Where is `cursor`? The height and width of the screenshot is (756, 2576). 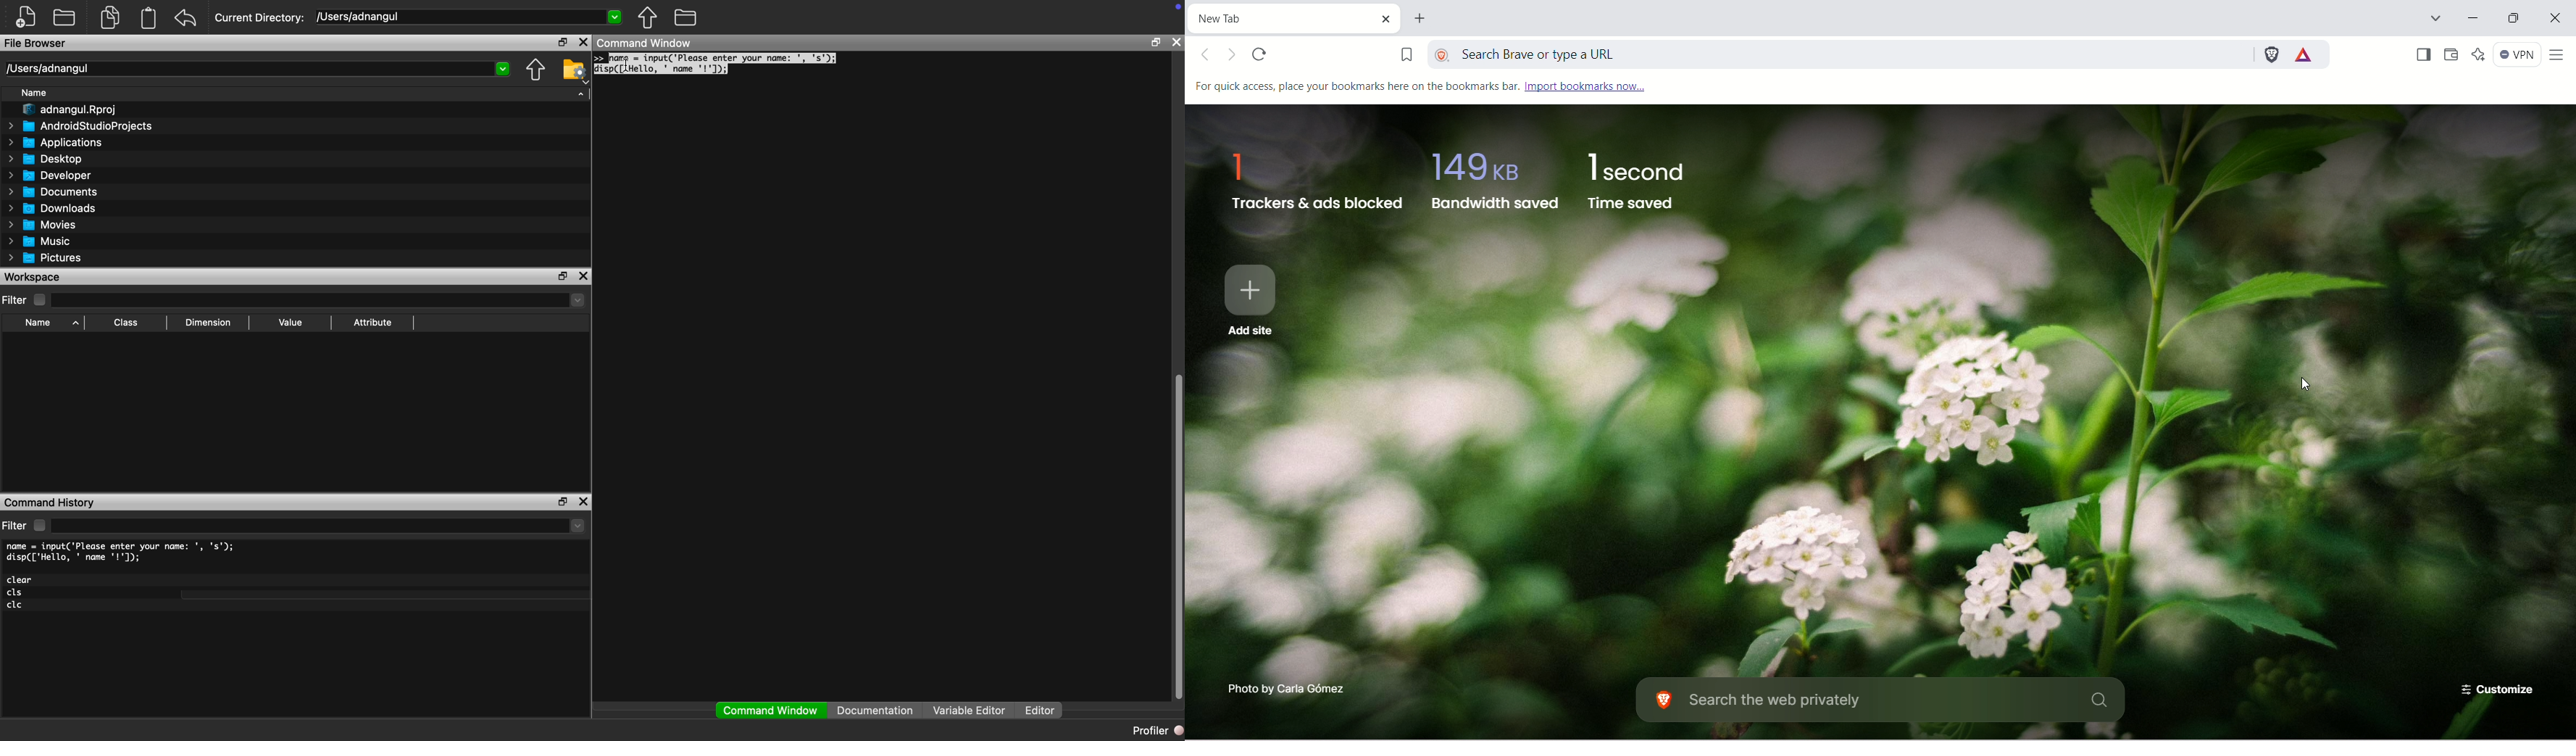
cursor is located at coordinates (628, 65).